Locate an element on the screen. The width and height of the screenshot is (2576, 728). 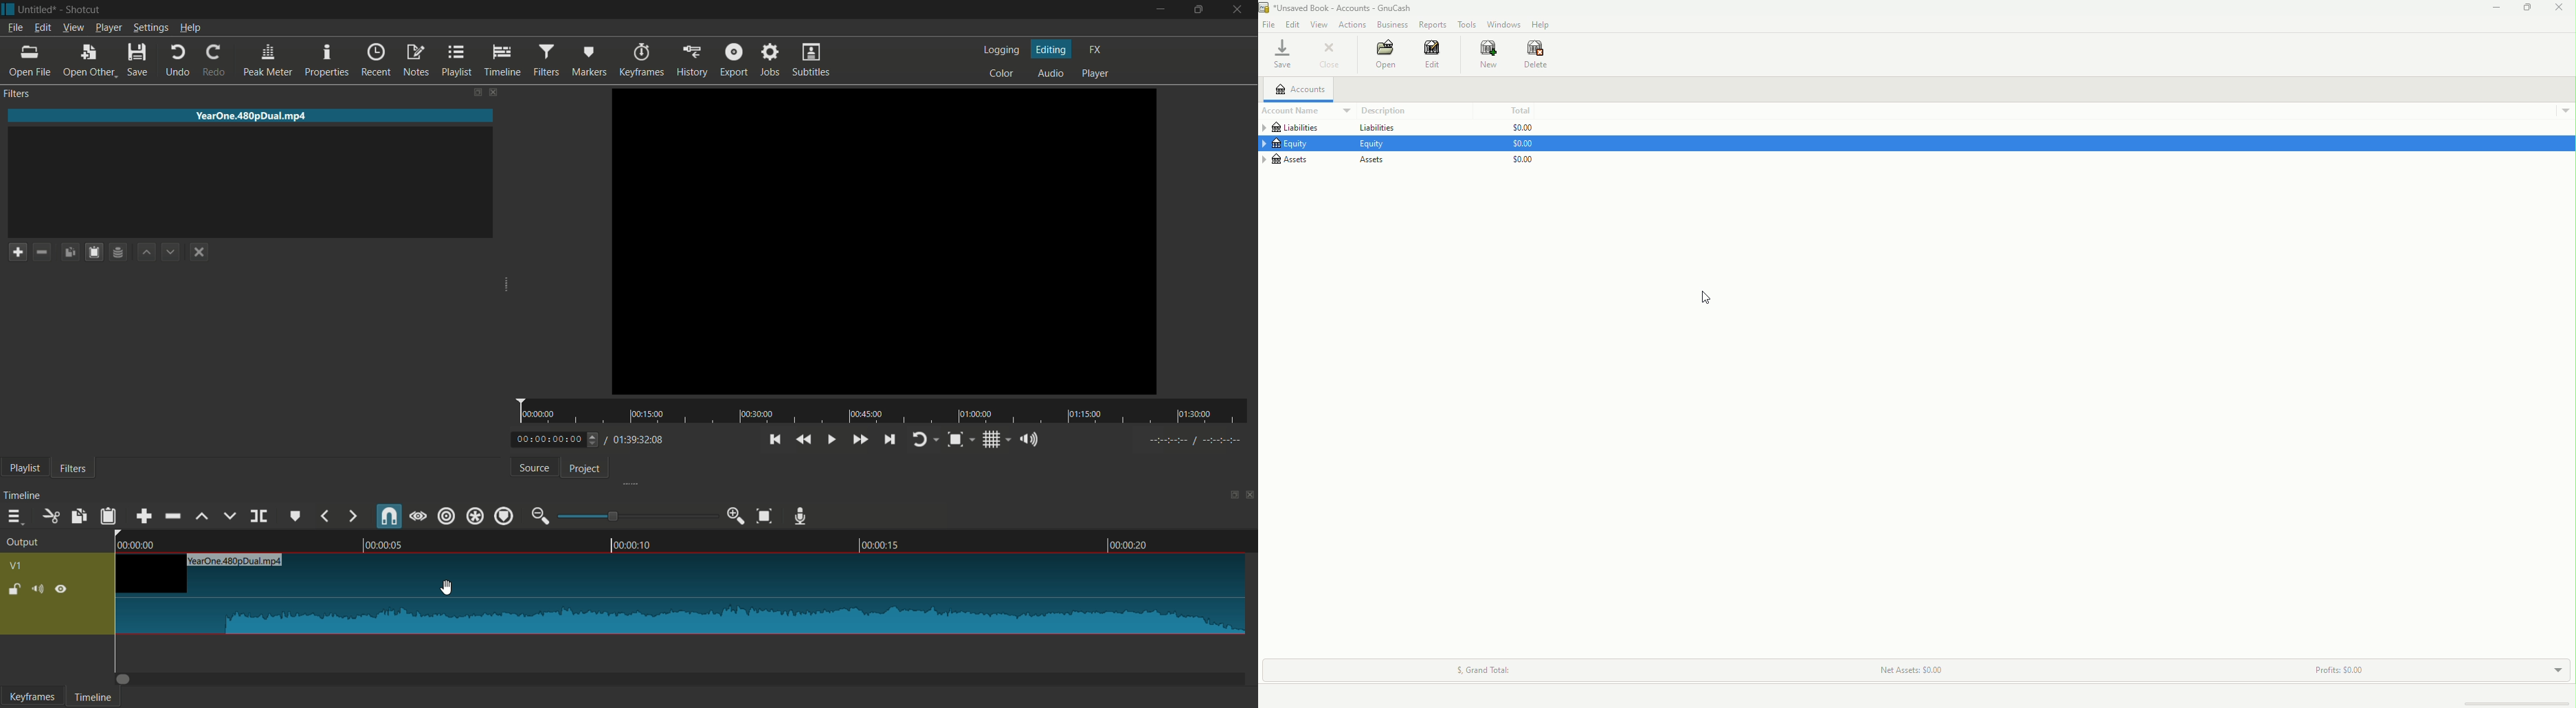
skip to the next point is located at coordinates (891, 440).